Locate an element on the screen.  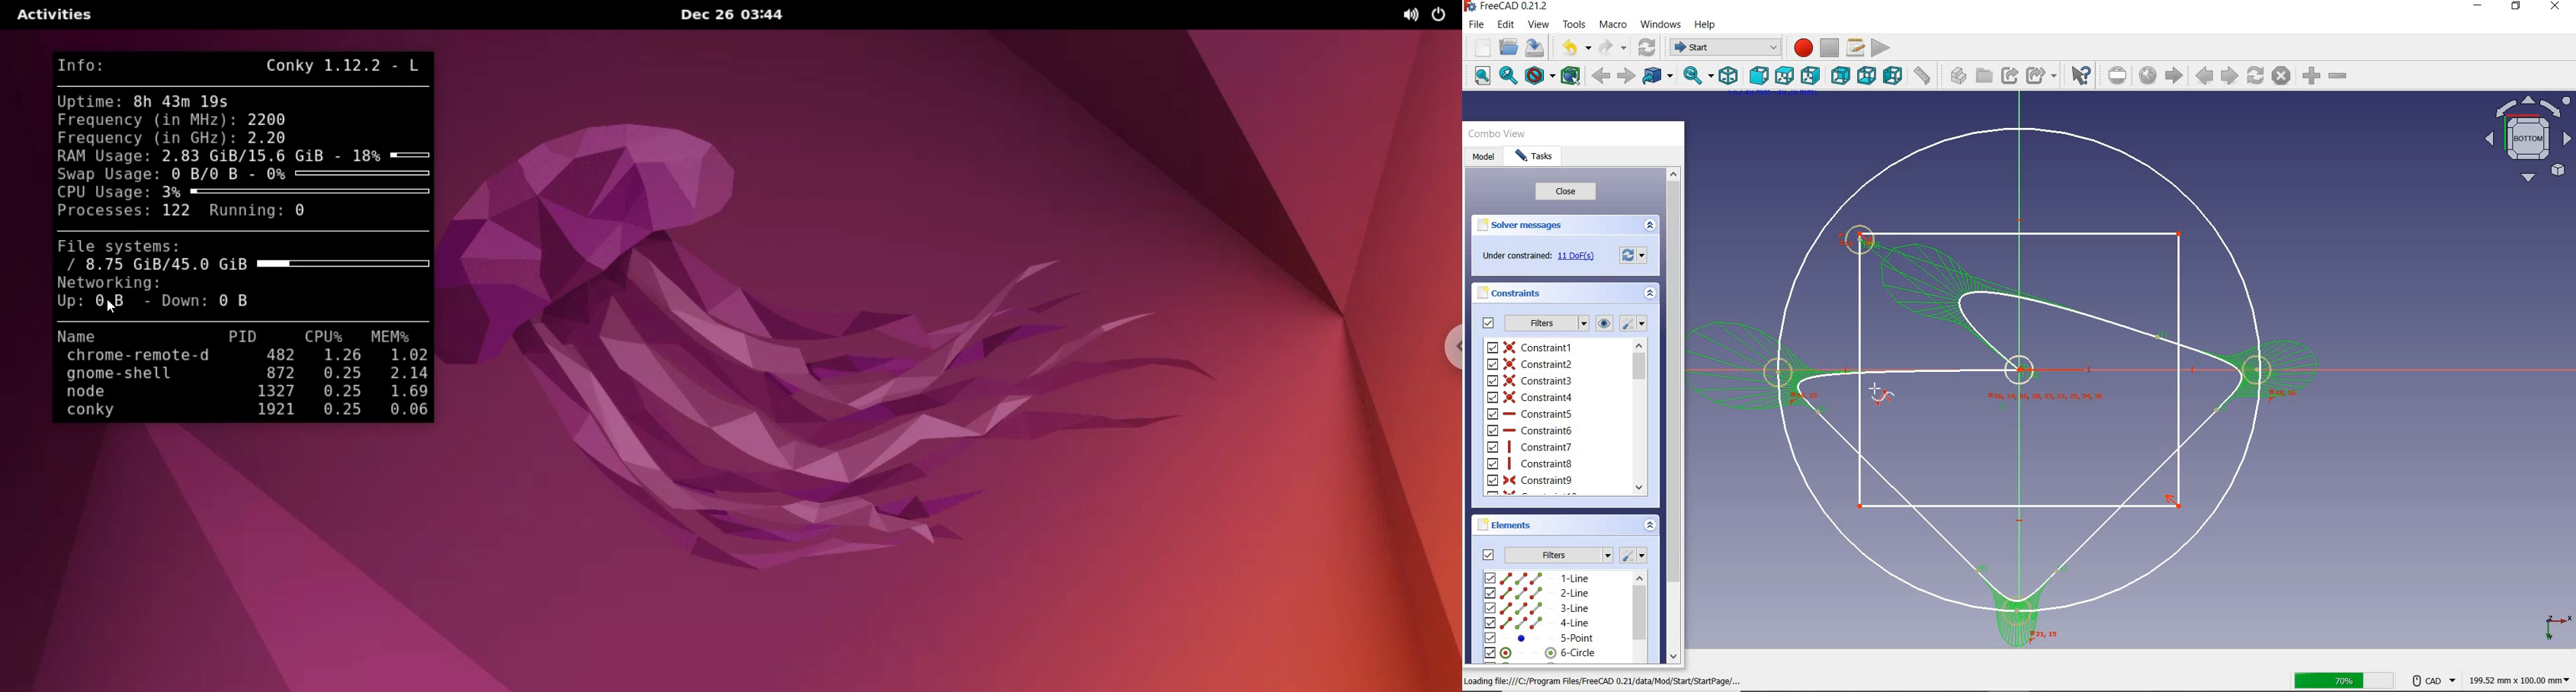
help is located at coordinates (1706, 25).